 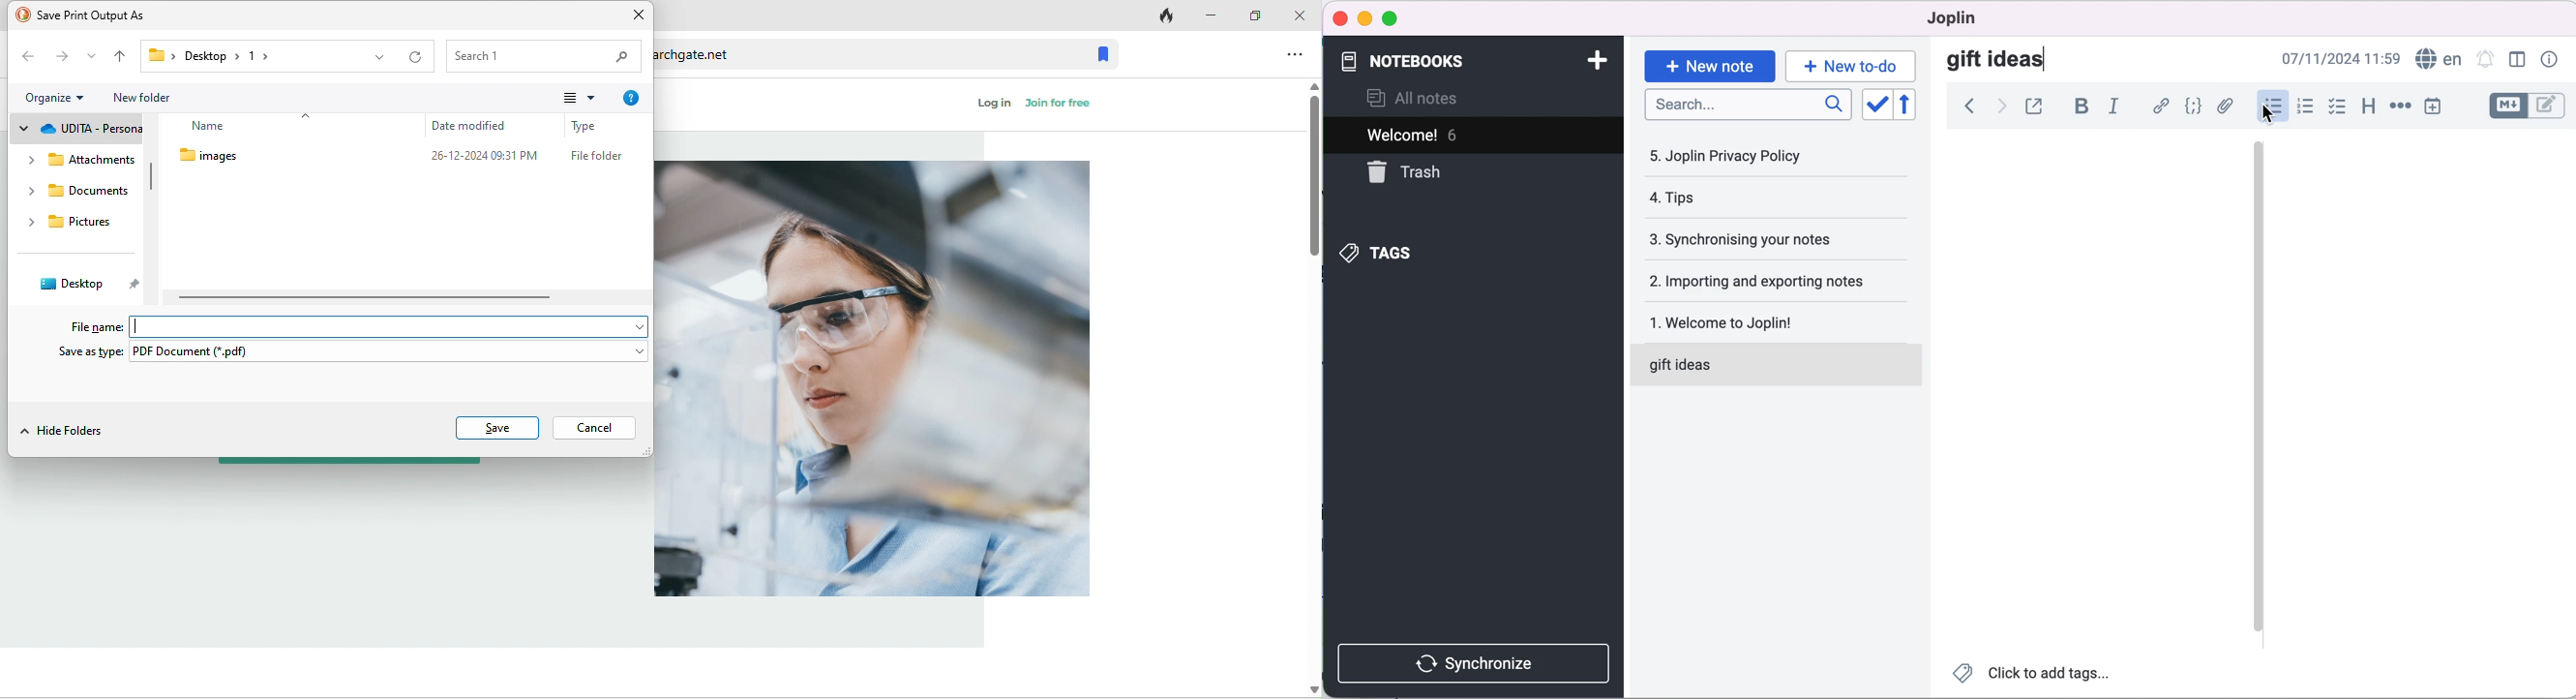 What do you see at coordinates (2396, 386) in the screenshot?
I see `blank canva` at bounding box center [2396, 386].